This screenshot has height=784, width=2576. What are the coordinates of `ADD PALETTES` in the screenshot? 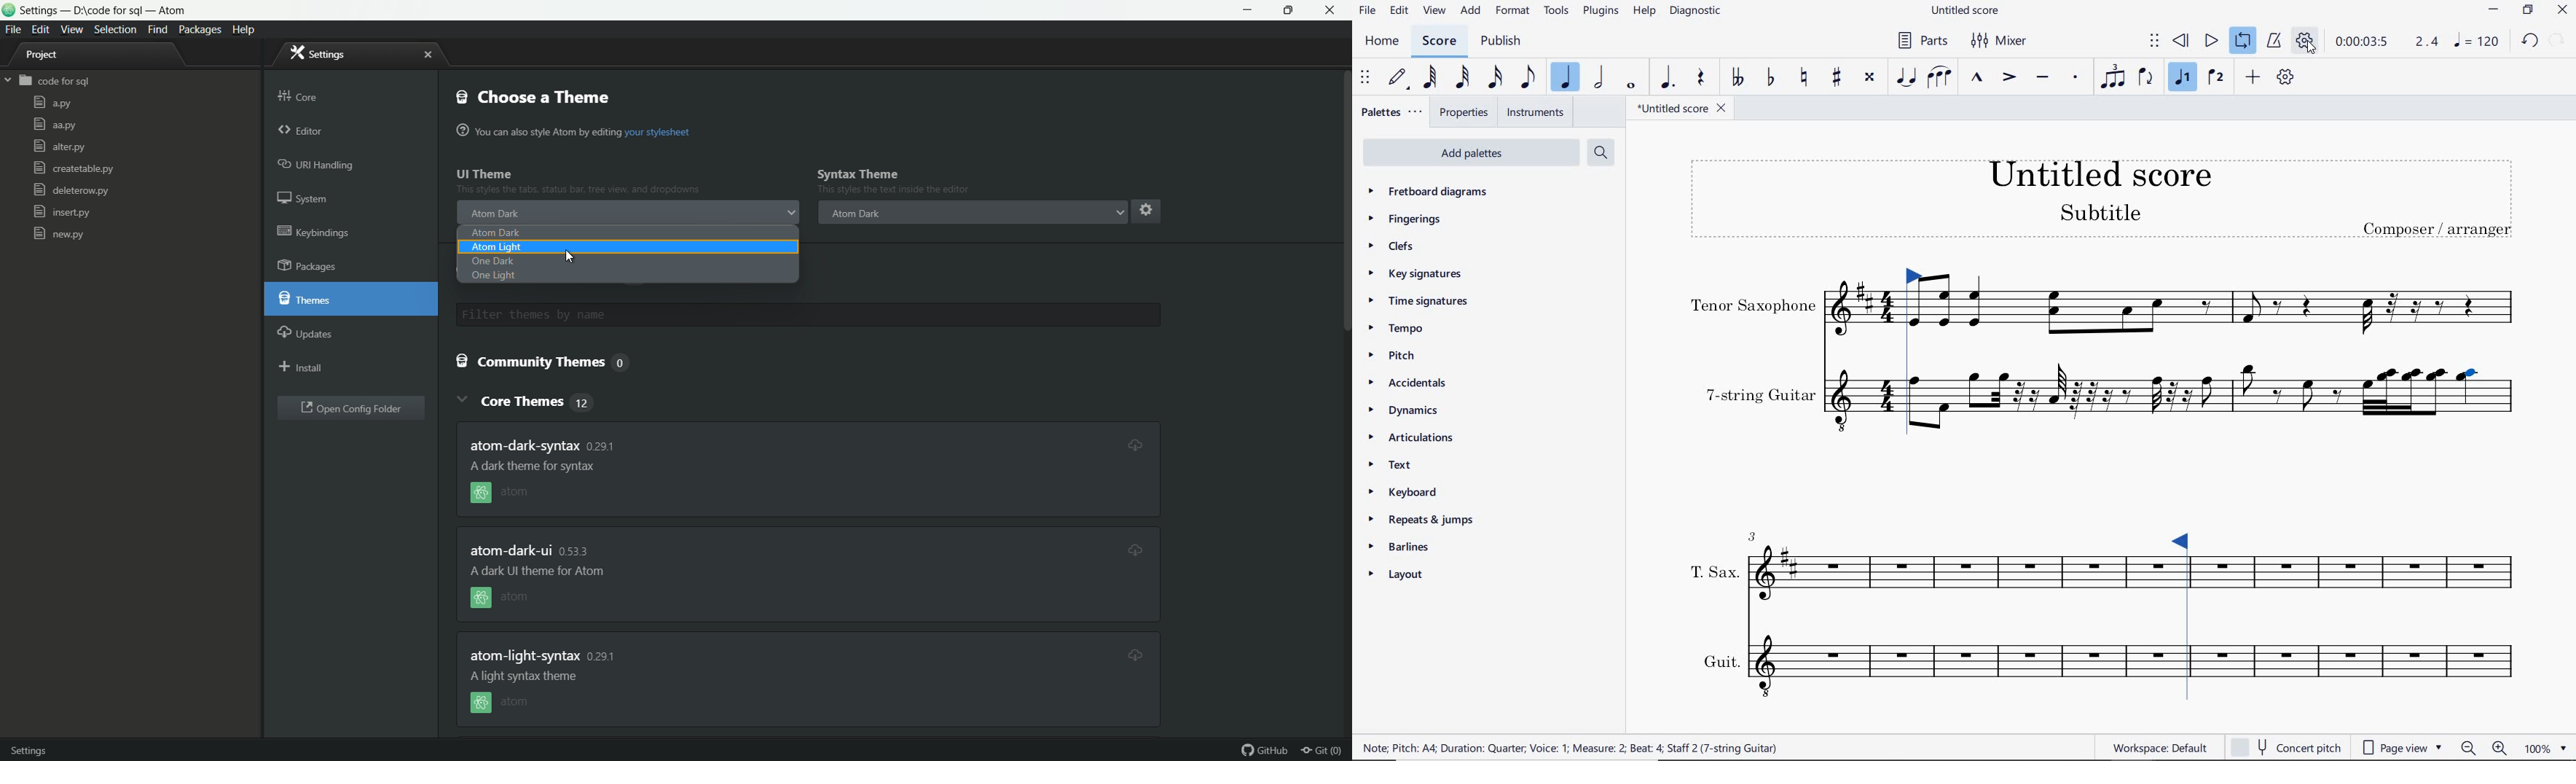 It's located at (1474, 154).